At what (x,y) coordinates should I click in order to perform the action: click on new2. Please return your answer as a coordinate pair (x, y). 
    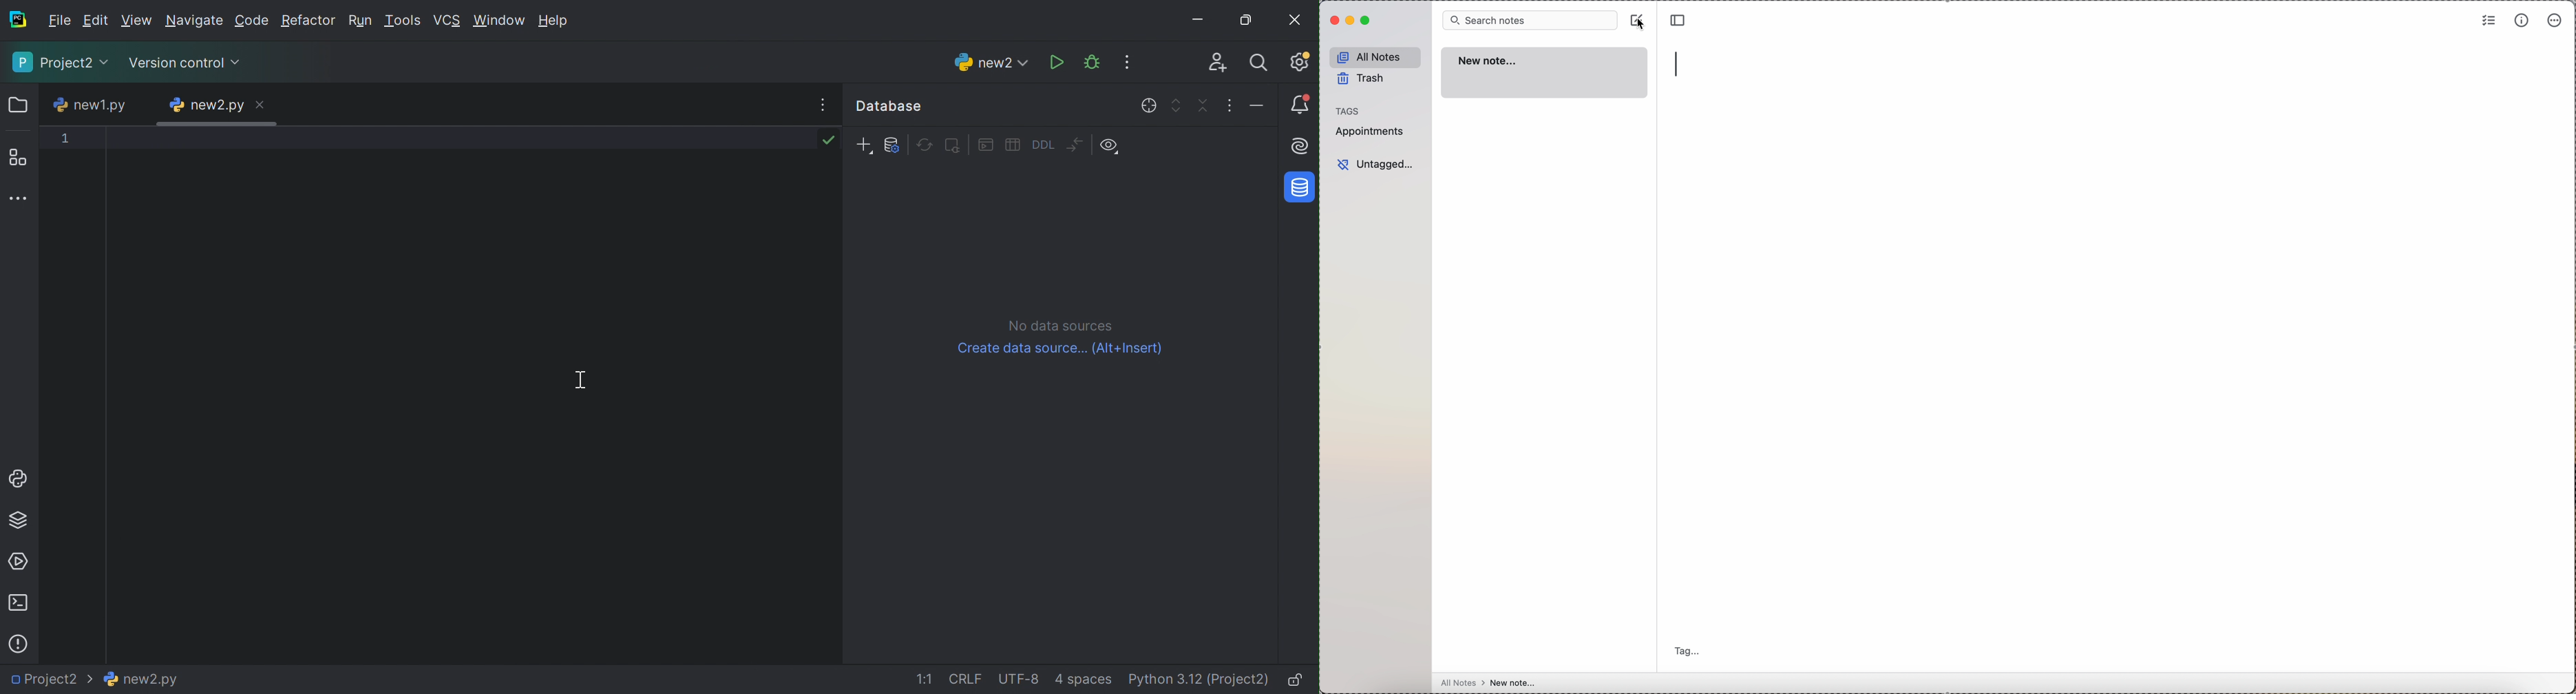
    Looking at the image, I should click on (992, 62).